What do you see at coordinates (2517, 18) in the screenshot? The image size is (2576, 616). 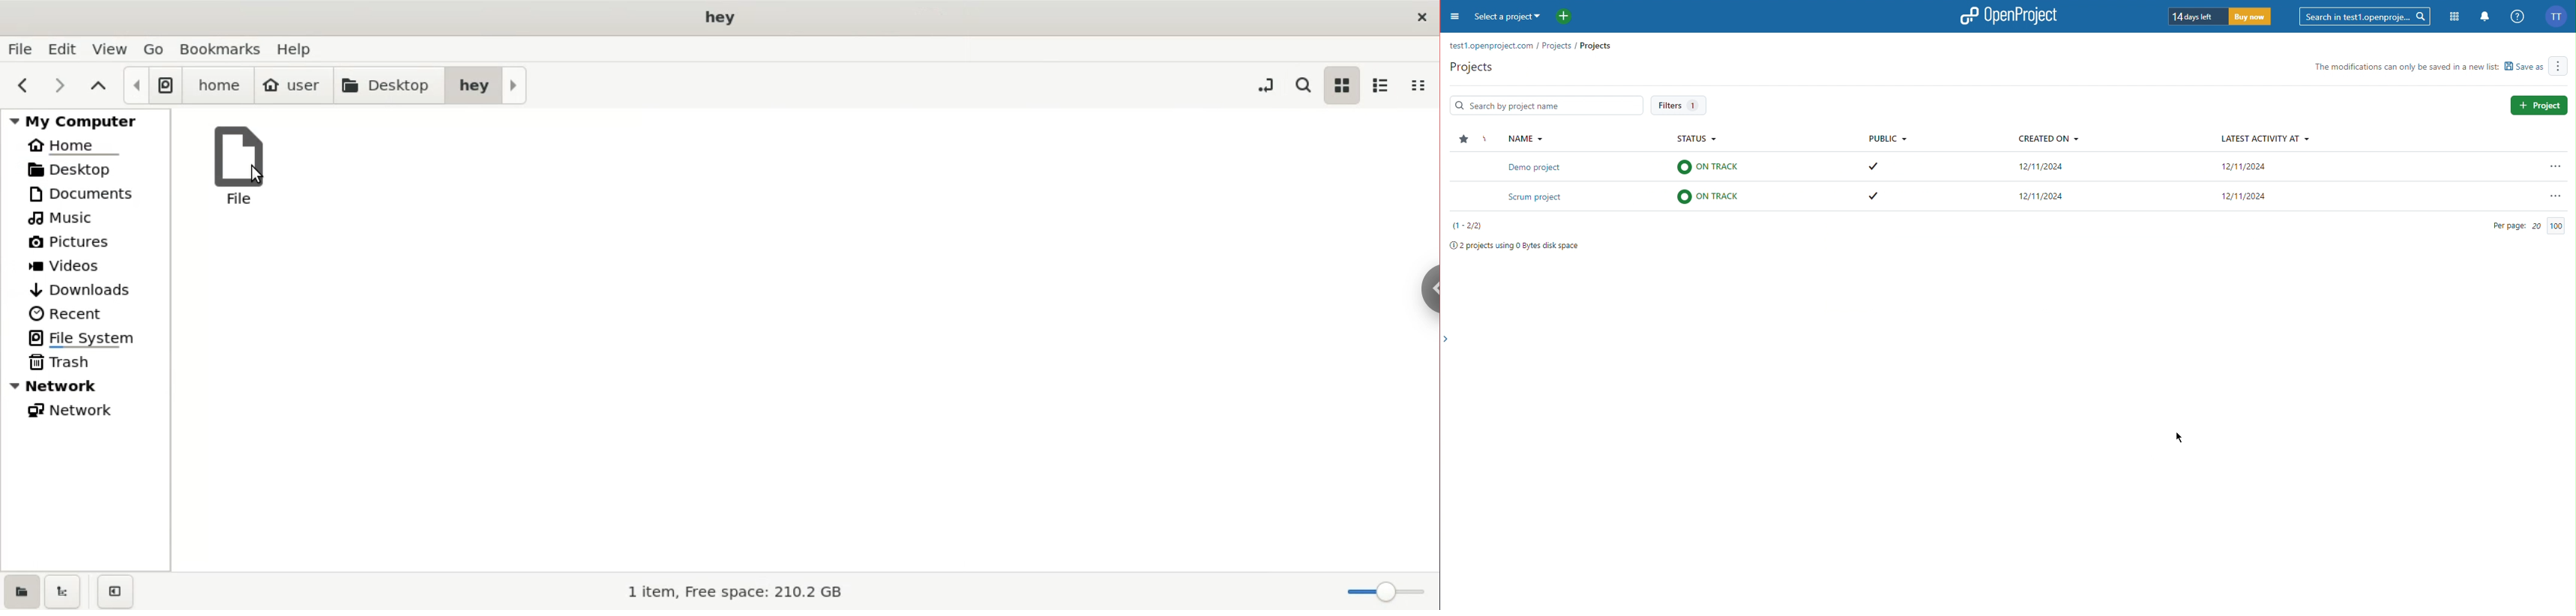 I see `Help` at bounding box center [2517, 18].